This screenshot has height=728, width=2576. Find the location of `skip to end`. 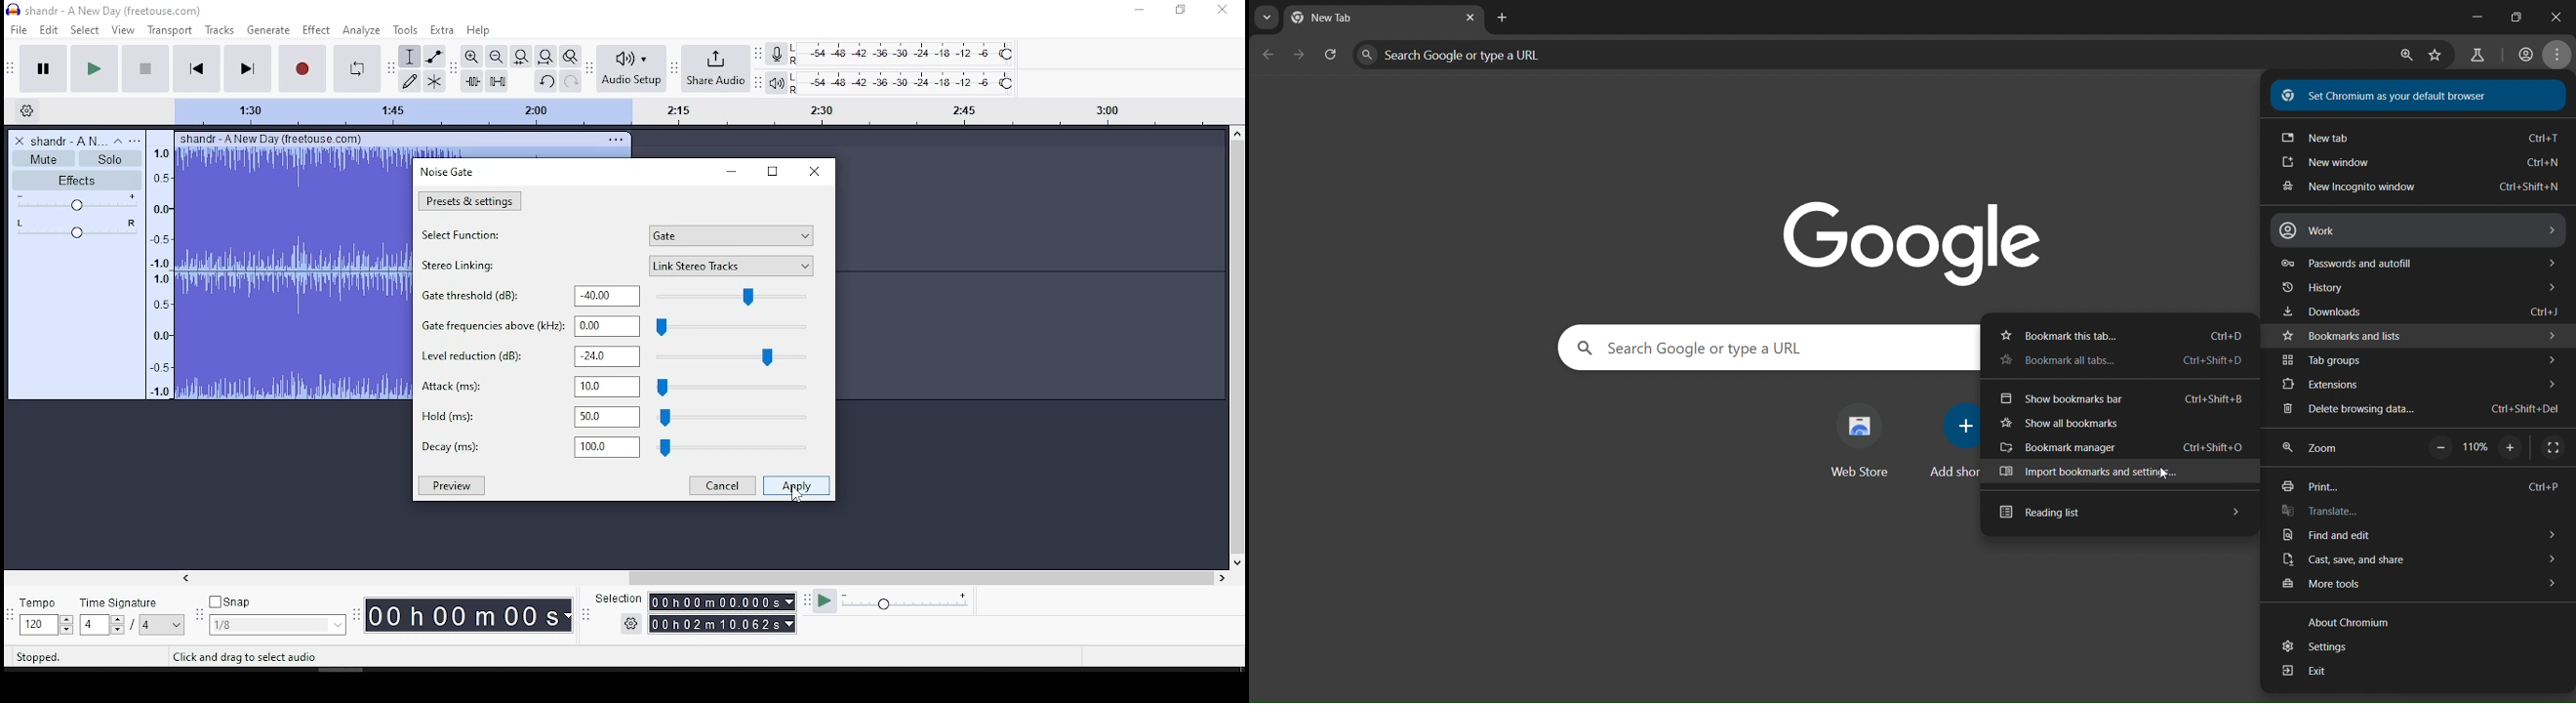

skip to end is located at coordinates (246, 68).